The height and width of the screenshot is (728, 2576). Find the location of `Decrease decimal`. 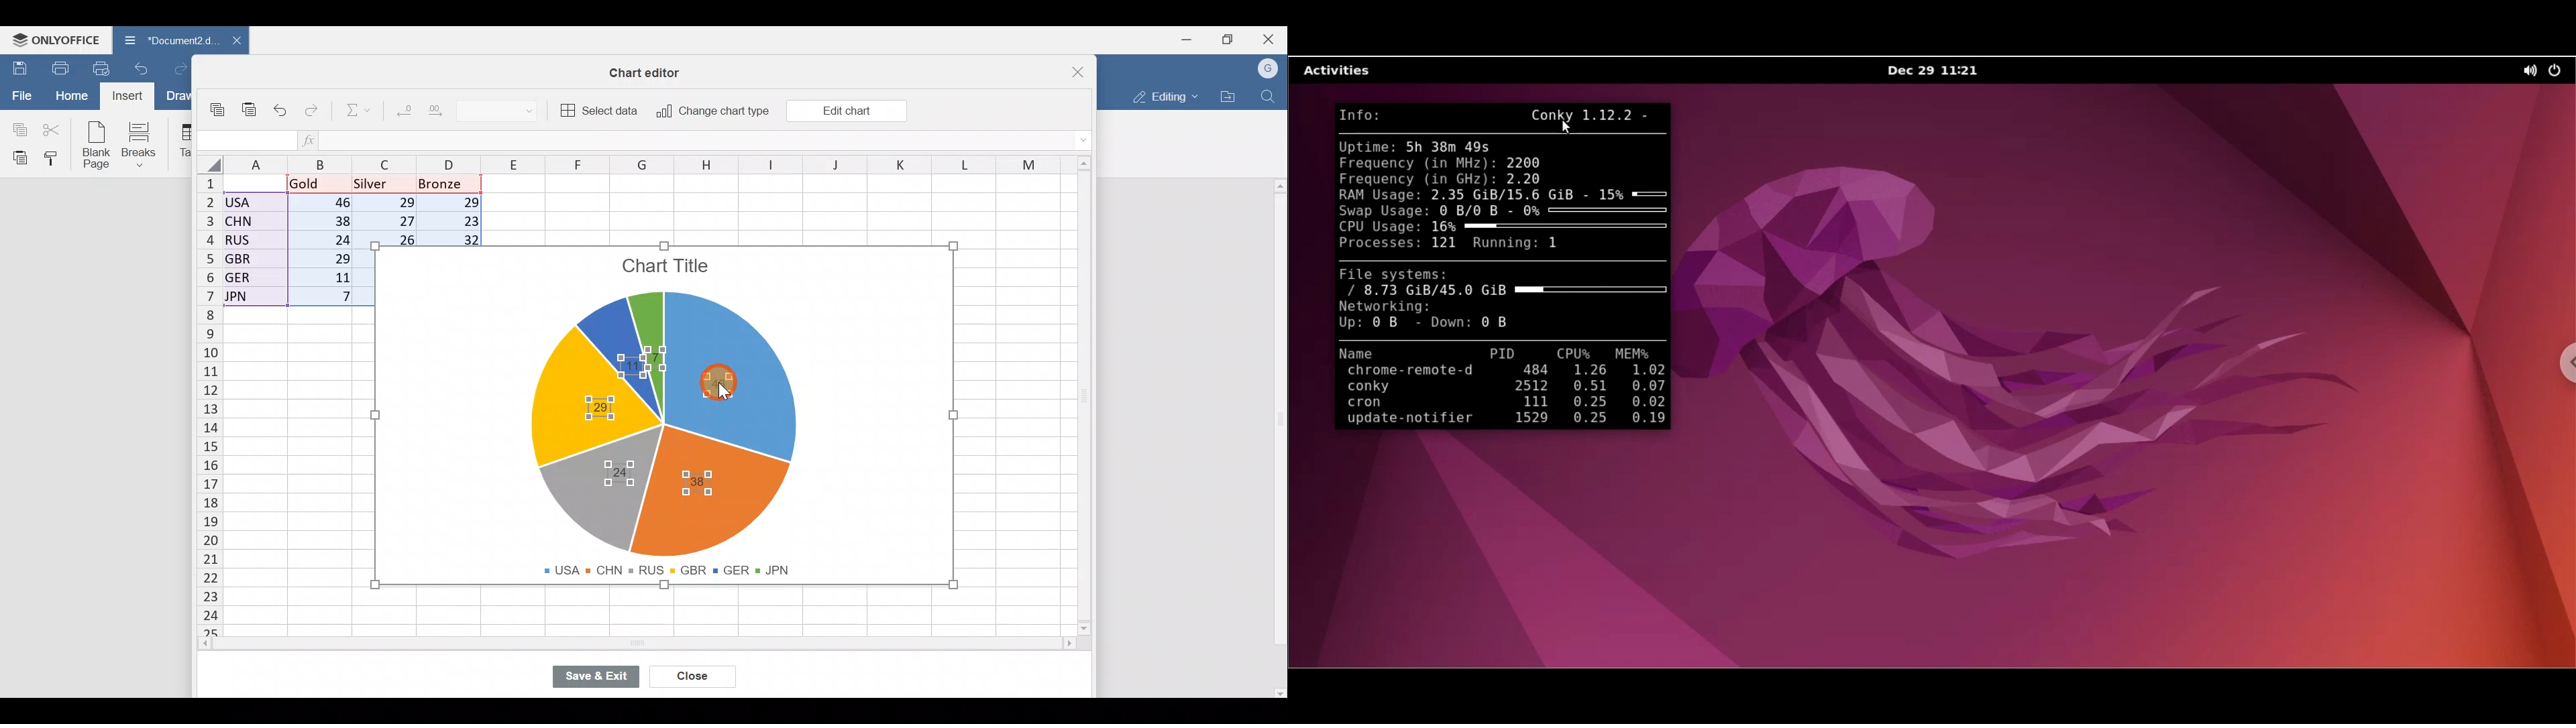

Decrease decimal is located at coordinates (403, 107).